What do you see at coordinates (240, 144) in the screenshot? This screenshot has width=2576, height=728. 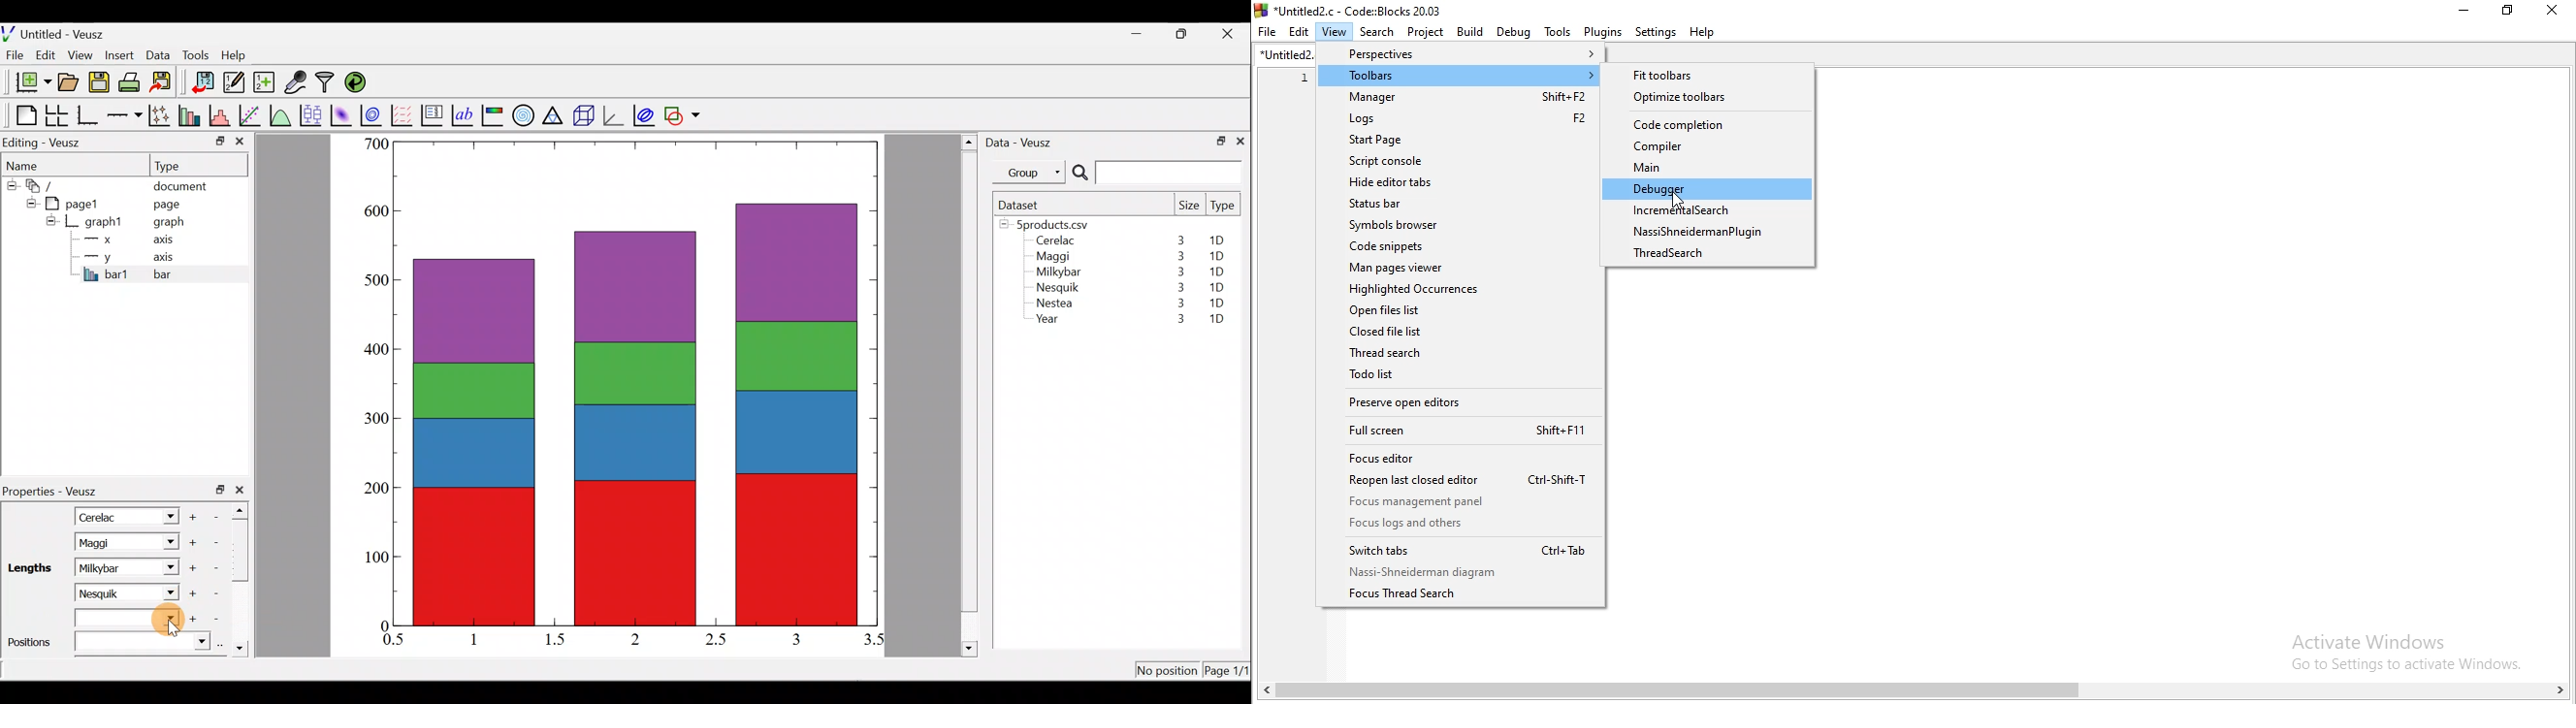 I see `close` at bounding box center [240, 144].